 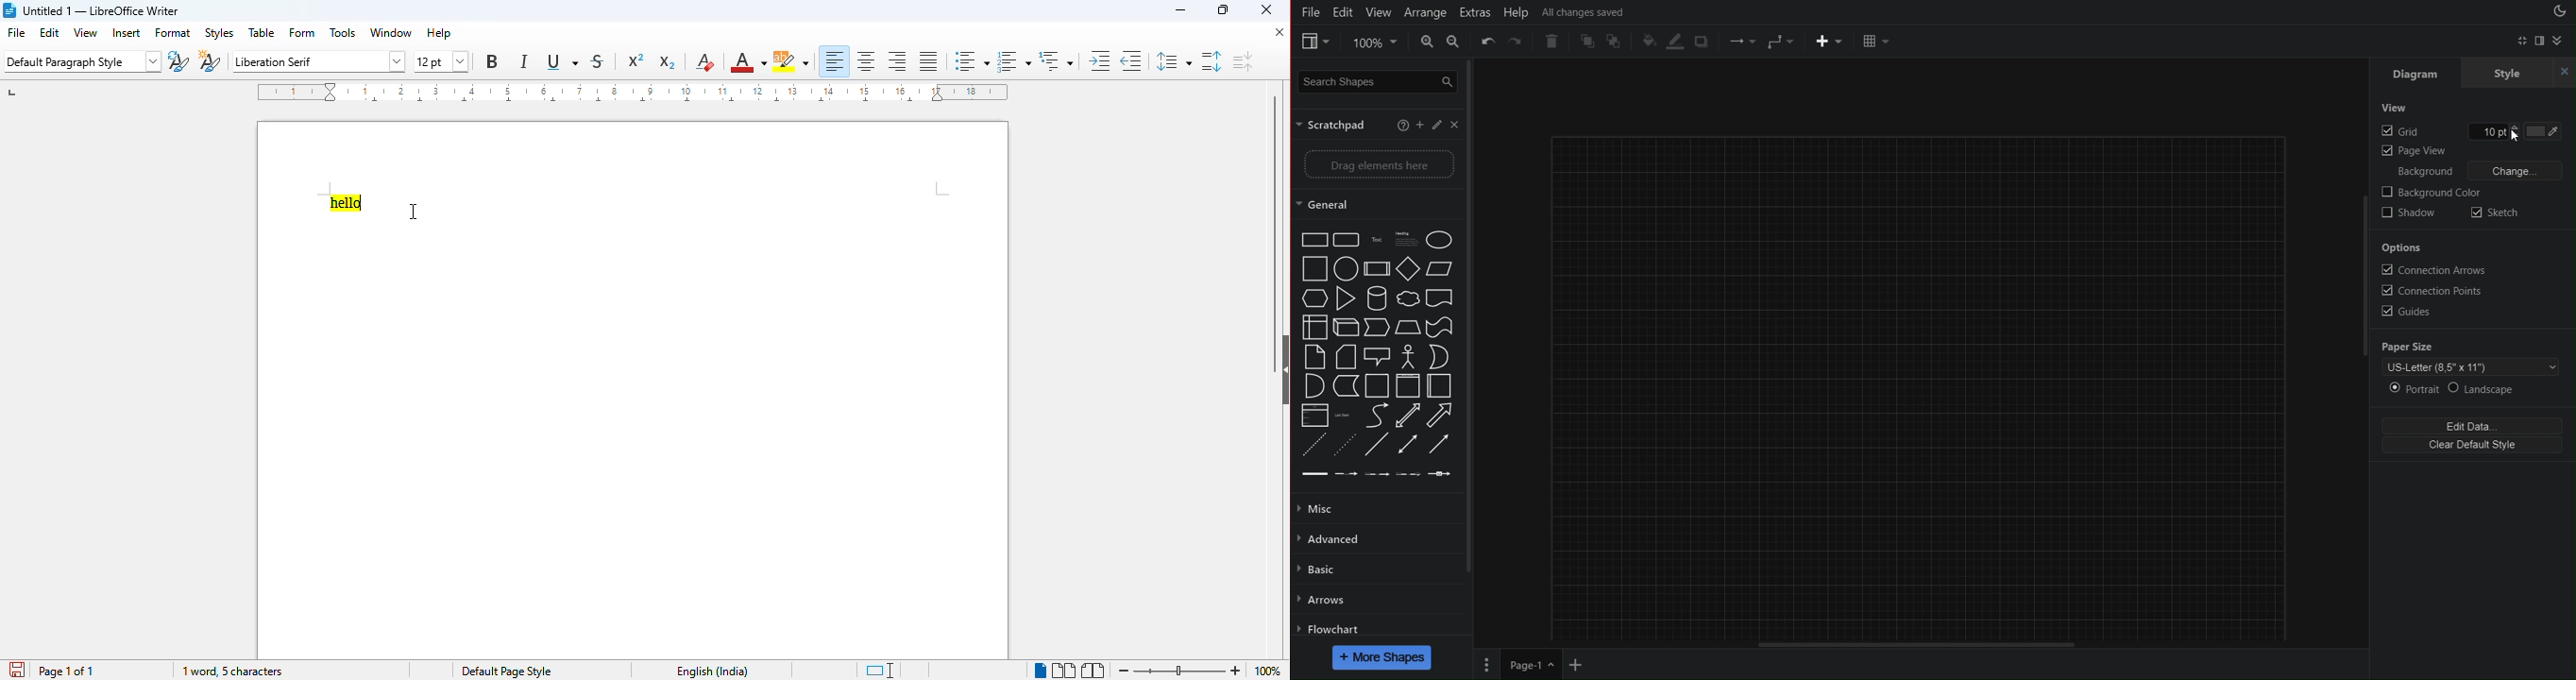 What do you see at coordinates (1486, 664) in the screenshot?
I see `Pages` at bounding box center [1486, 664].